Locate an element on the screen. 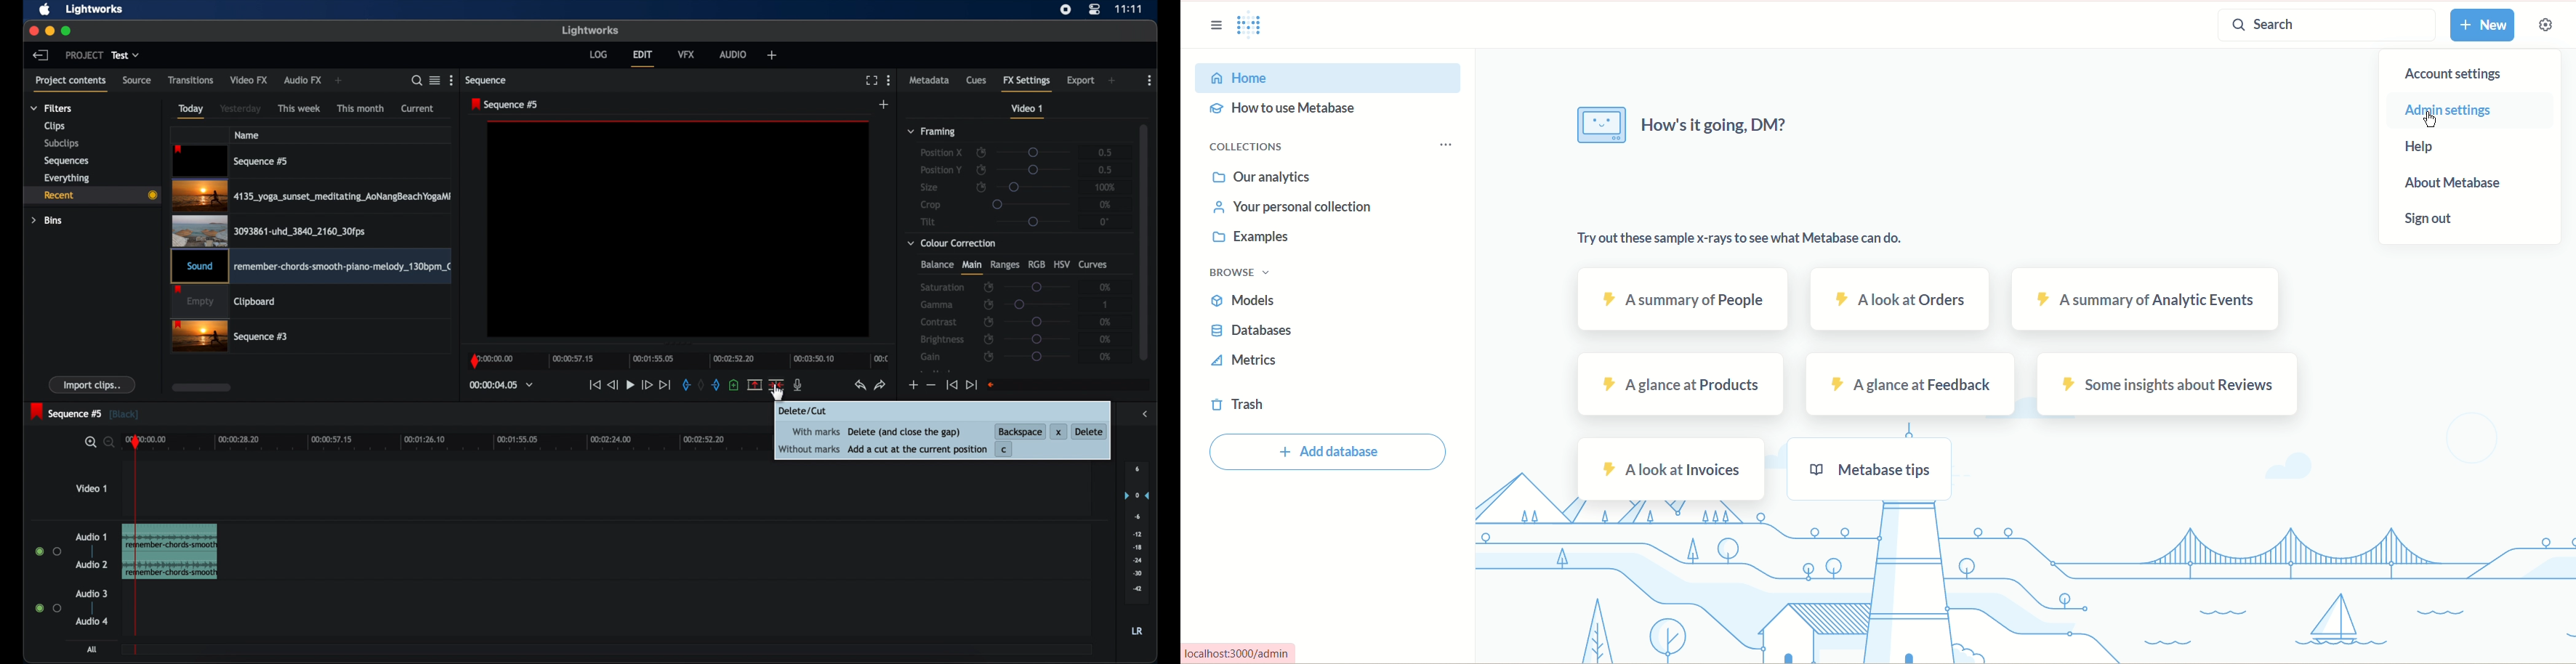  sidebar is located at coordinates (1214, 26).